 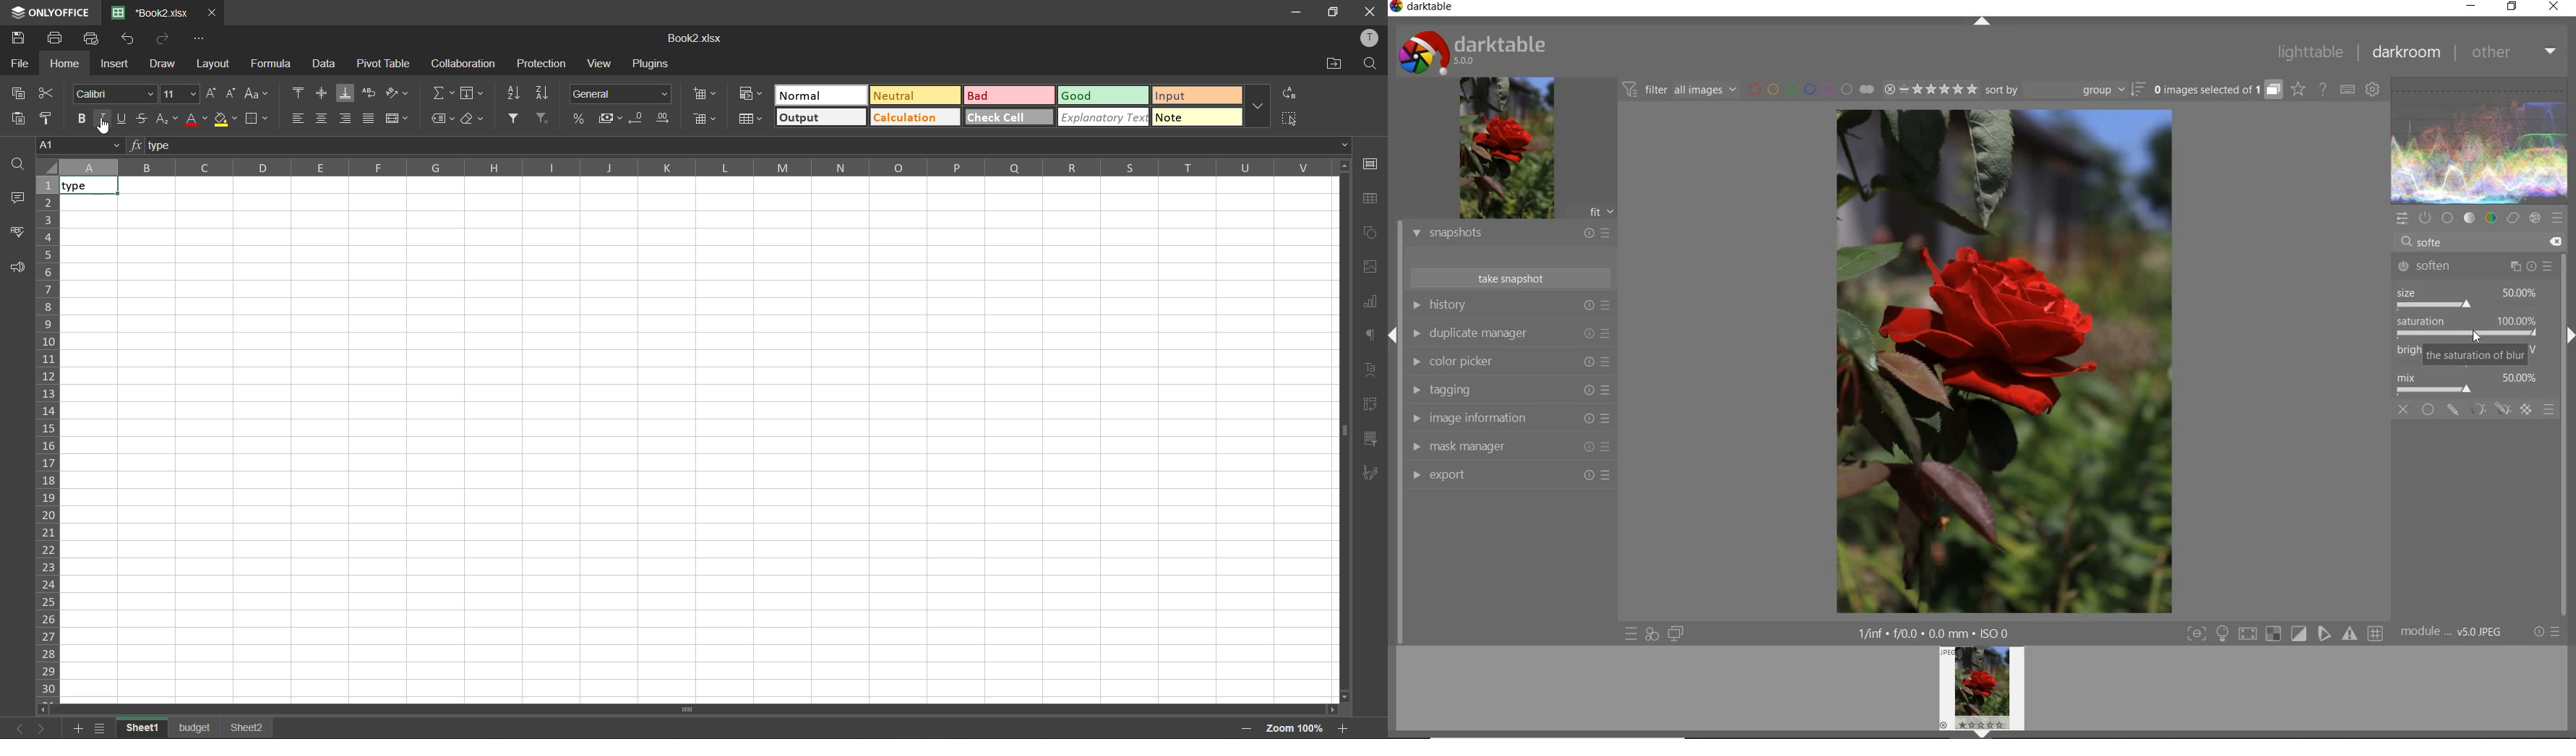 I want to click on cut, so click(x=46, y=90).